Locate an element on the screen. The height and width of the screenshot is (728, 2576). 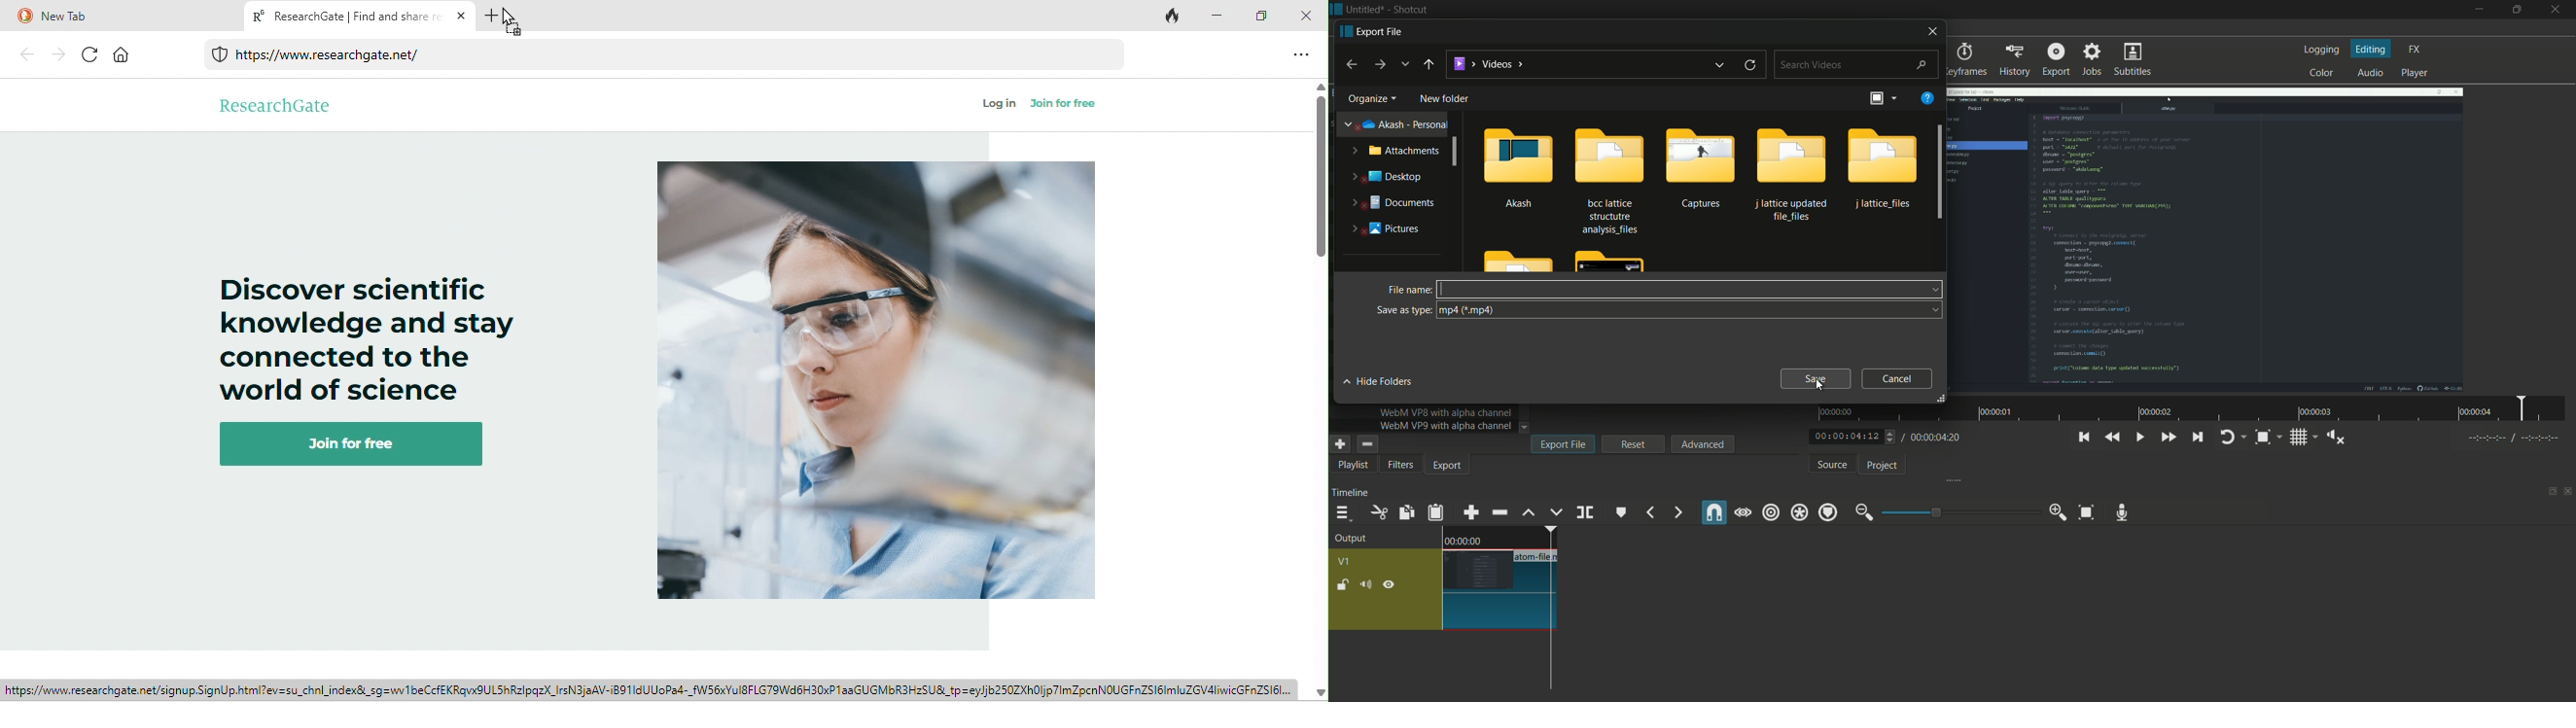
Discover scientificknowledge and stay connected to the world of science is located at coordinates (364, 338).